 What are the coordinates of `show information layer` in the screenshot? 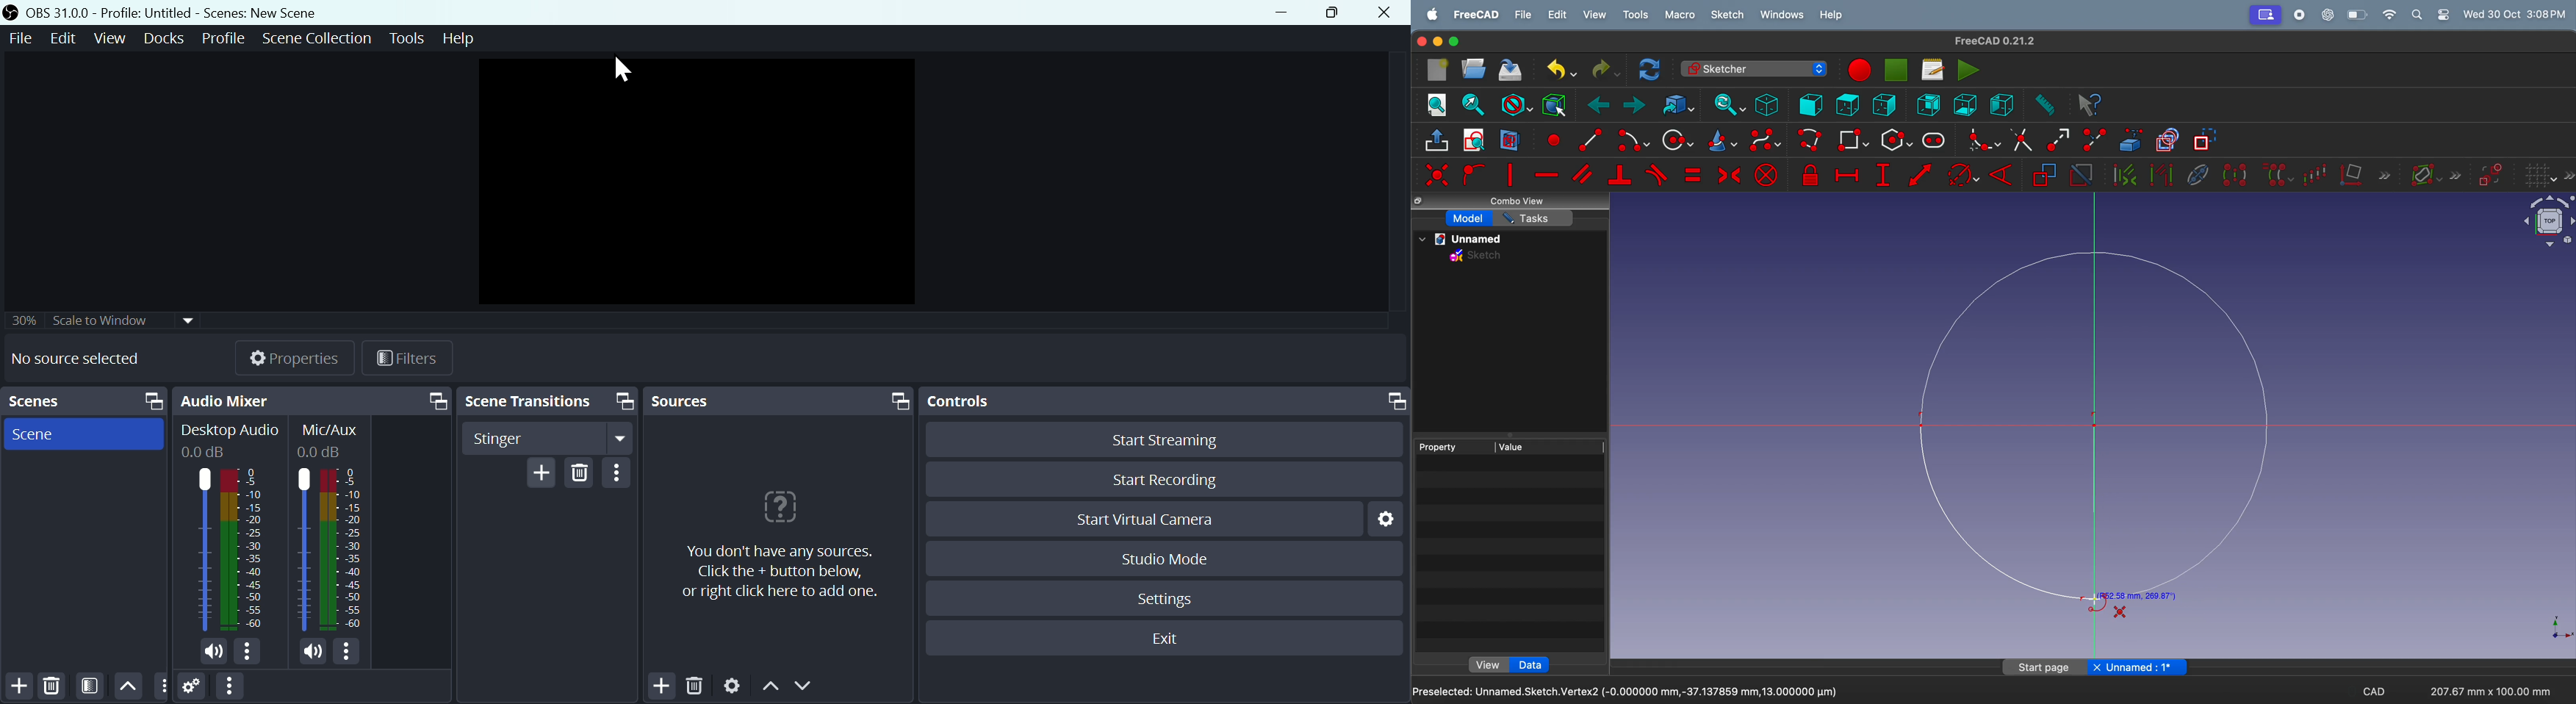 It's located at (2433, 174).